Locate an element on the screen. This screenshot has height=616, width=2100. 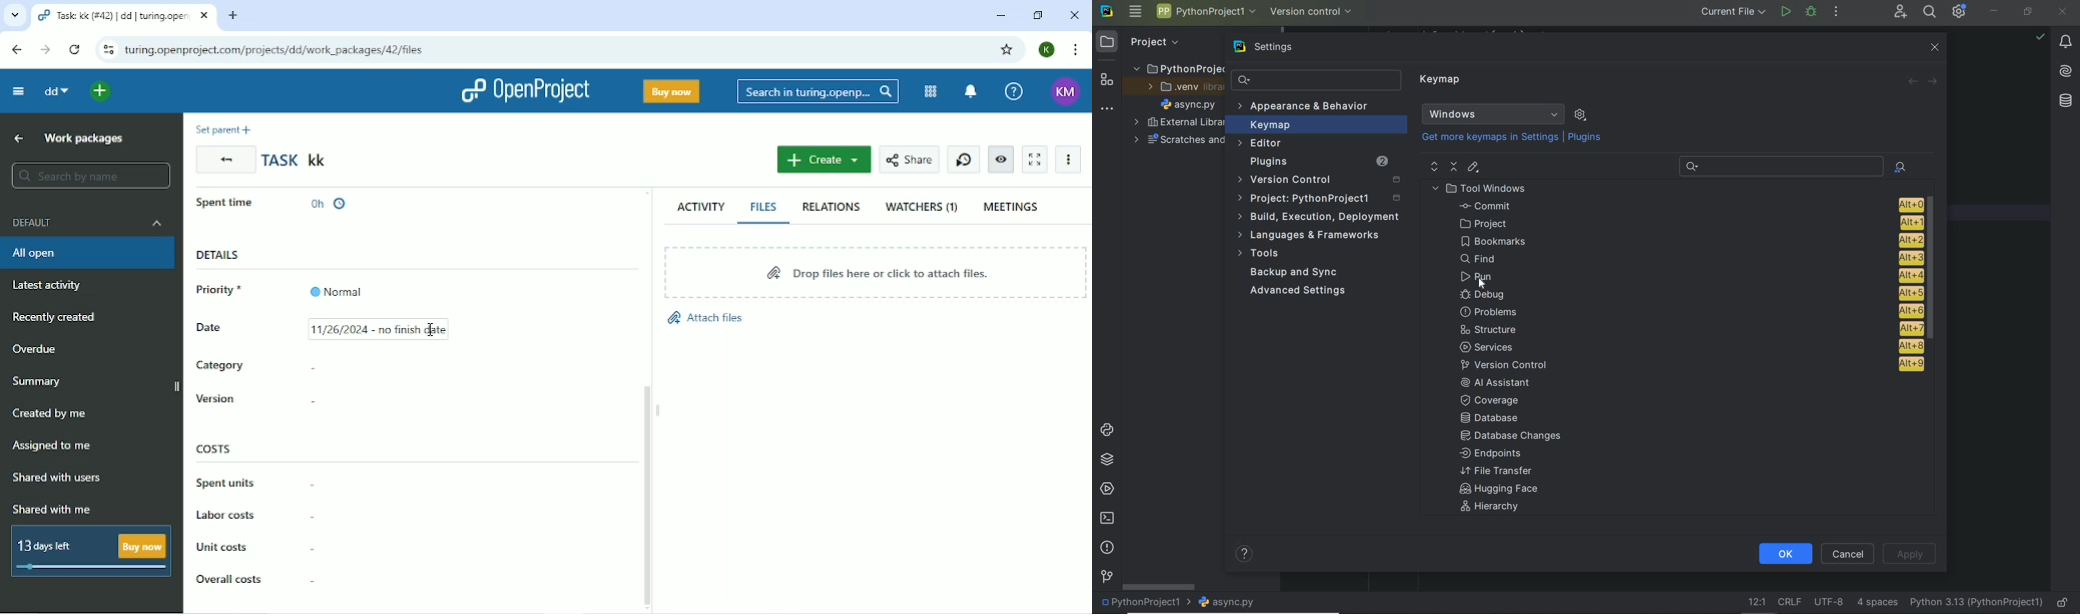
Keymap is located at coordinates (1316, 125).